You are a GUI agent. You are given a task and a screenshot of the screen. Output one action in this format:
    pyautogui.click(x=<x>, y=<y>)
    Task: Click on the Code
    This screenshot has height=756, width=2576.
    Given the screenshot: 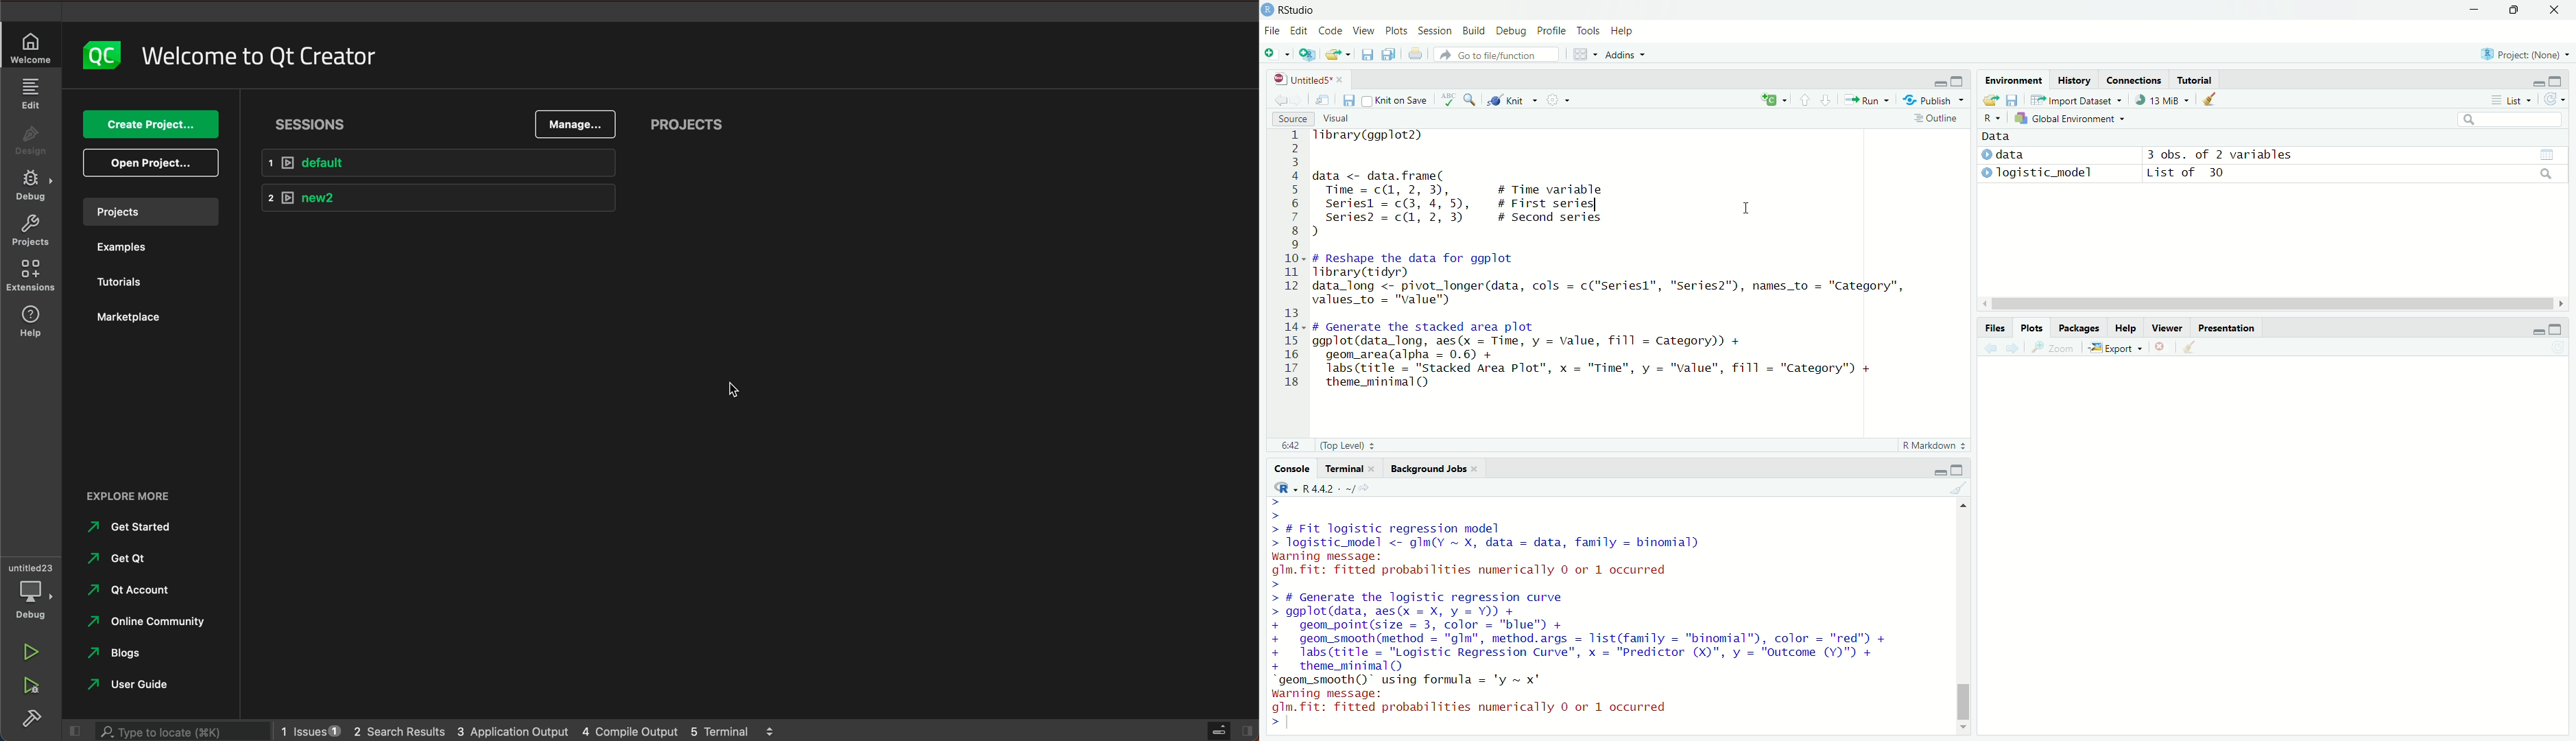 What is the action you would take?
    pyautogui.click(x=1329, y=30)
    